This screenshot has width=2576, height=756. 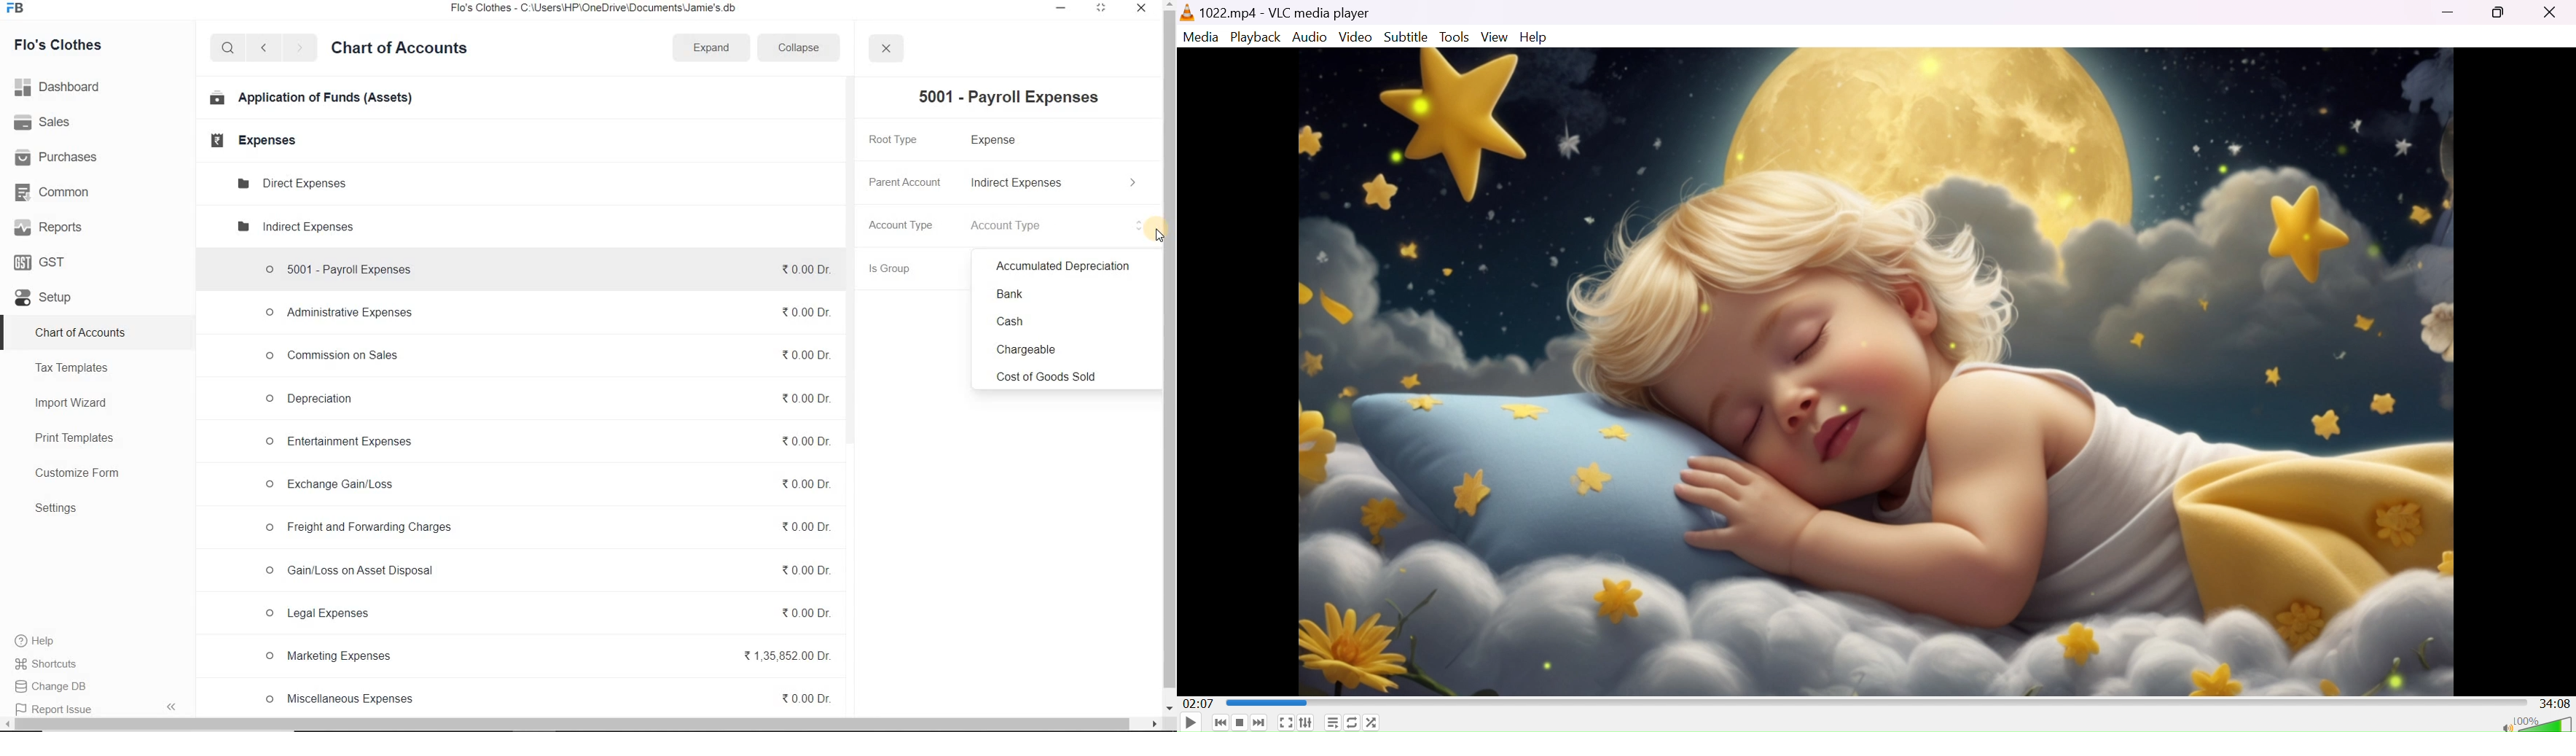 What do you see at coordinates (543, 442) in the screenshot?
I see `O Entertainment Expenses %0.00Dr.` at bounding box center [543, 442].